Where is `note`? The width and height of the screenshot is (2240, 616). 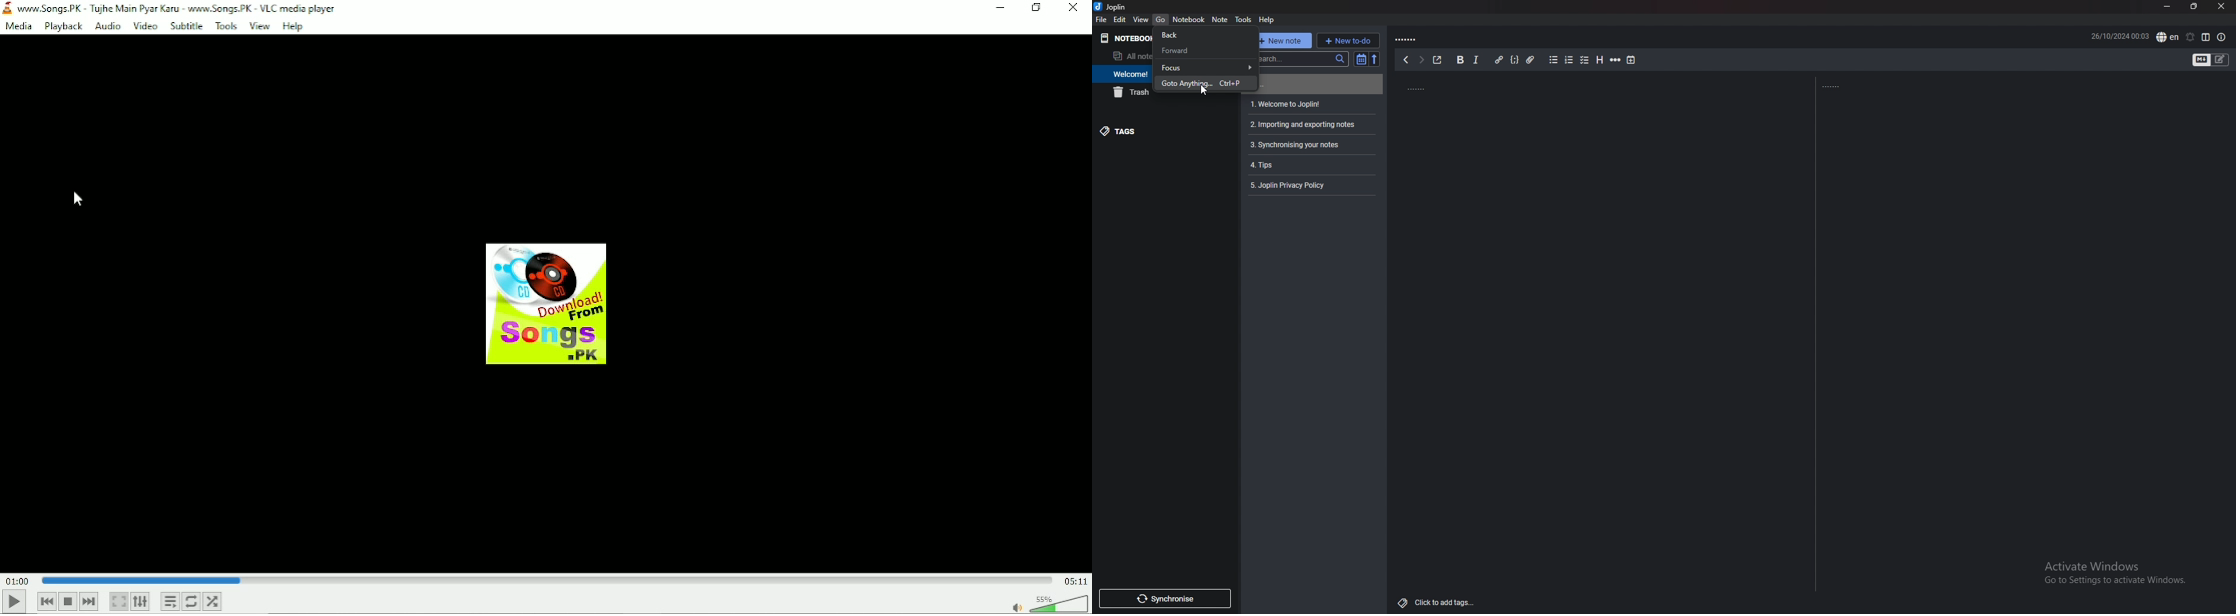 note is located at coordinates (1220, 19).